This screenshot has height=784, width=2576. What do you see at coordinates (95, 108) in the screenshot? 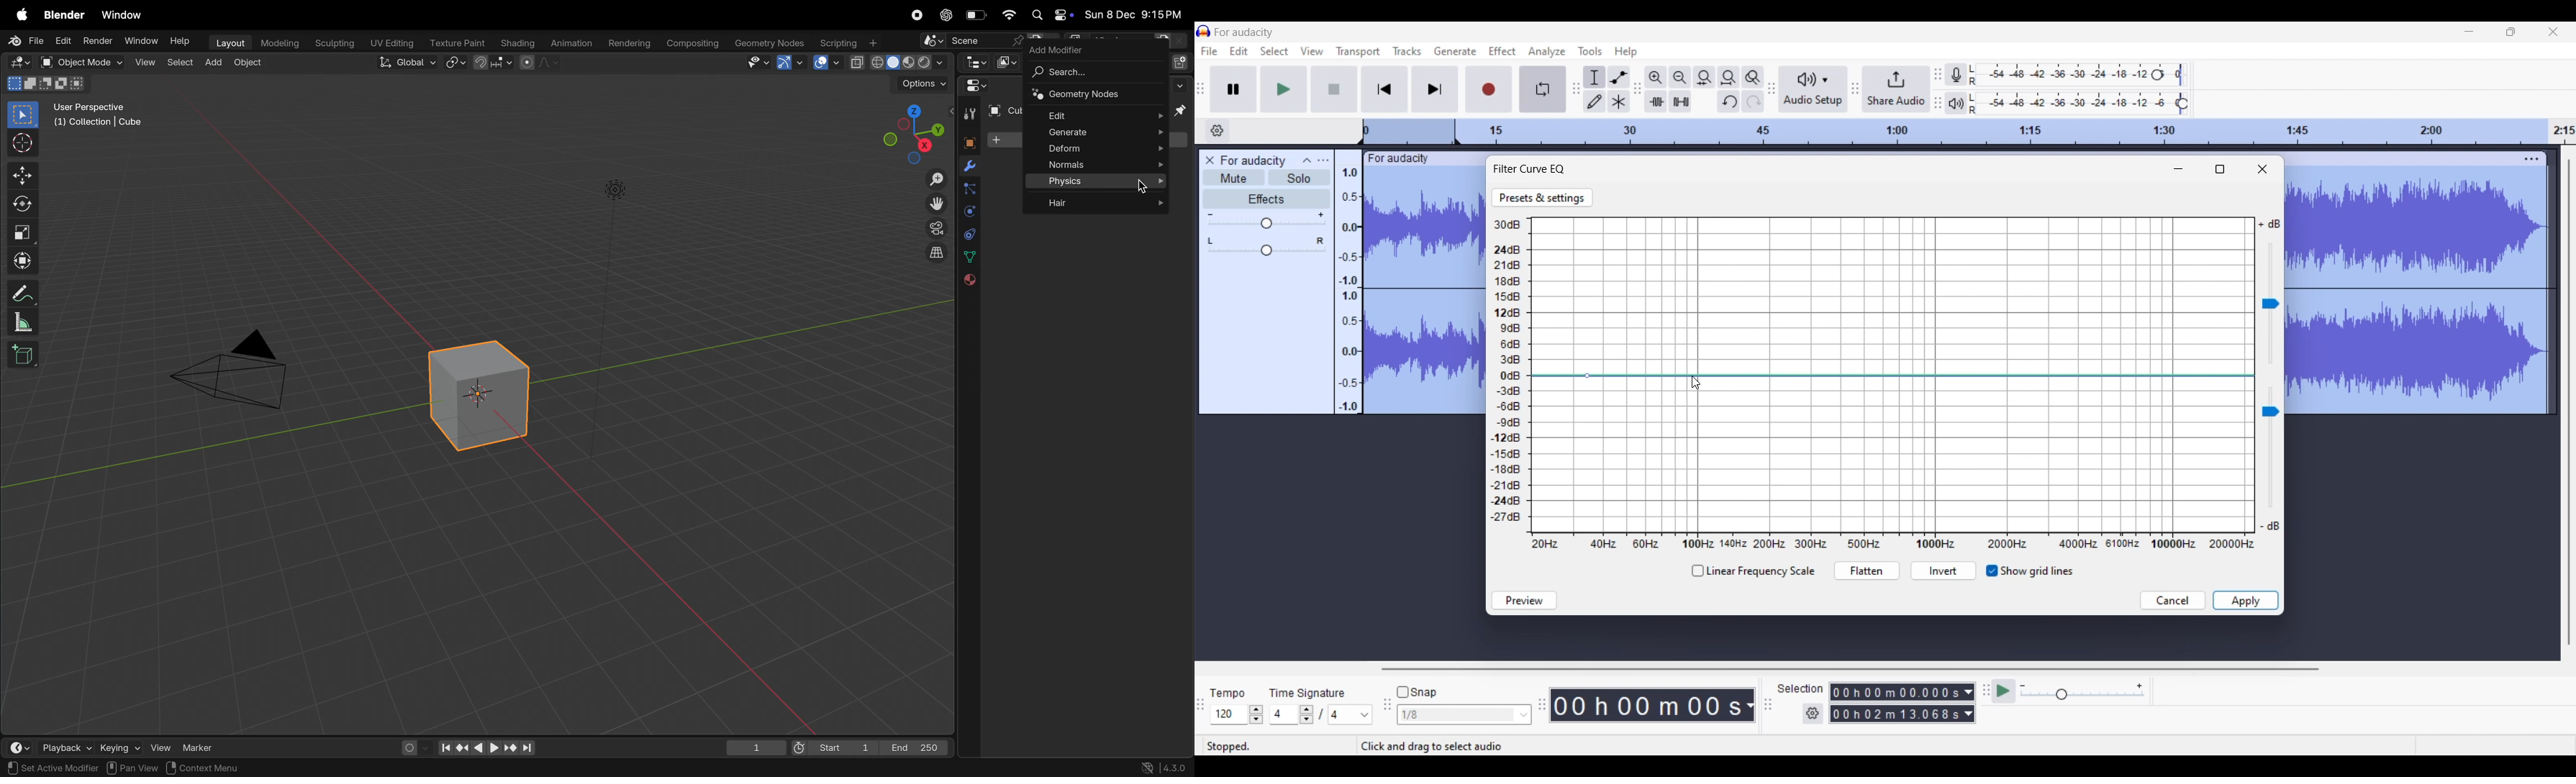
I see `use erception` at bounding box center [95, 108].